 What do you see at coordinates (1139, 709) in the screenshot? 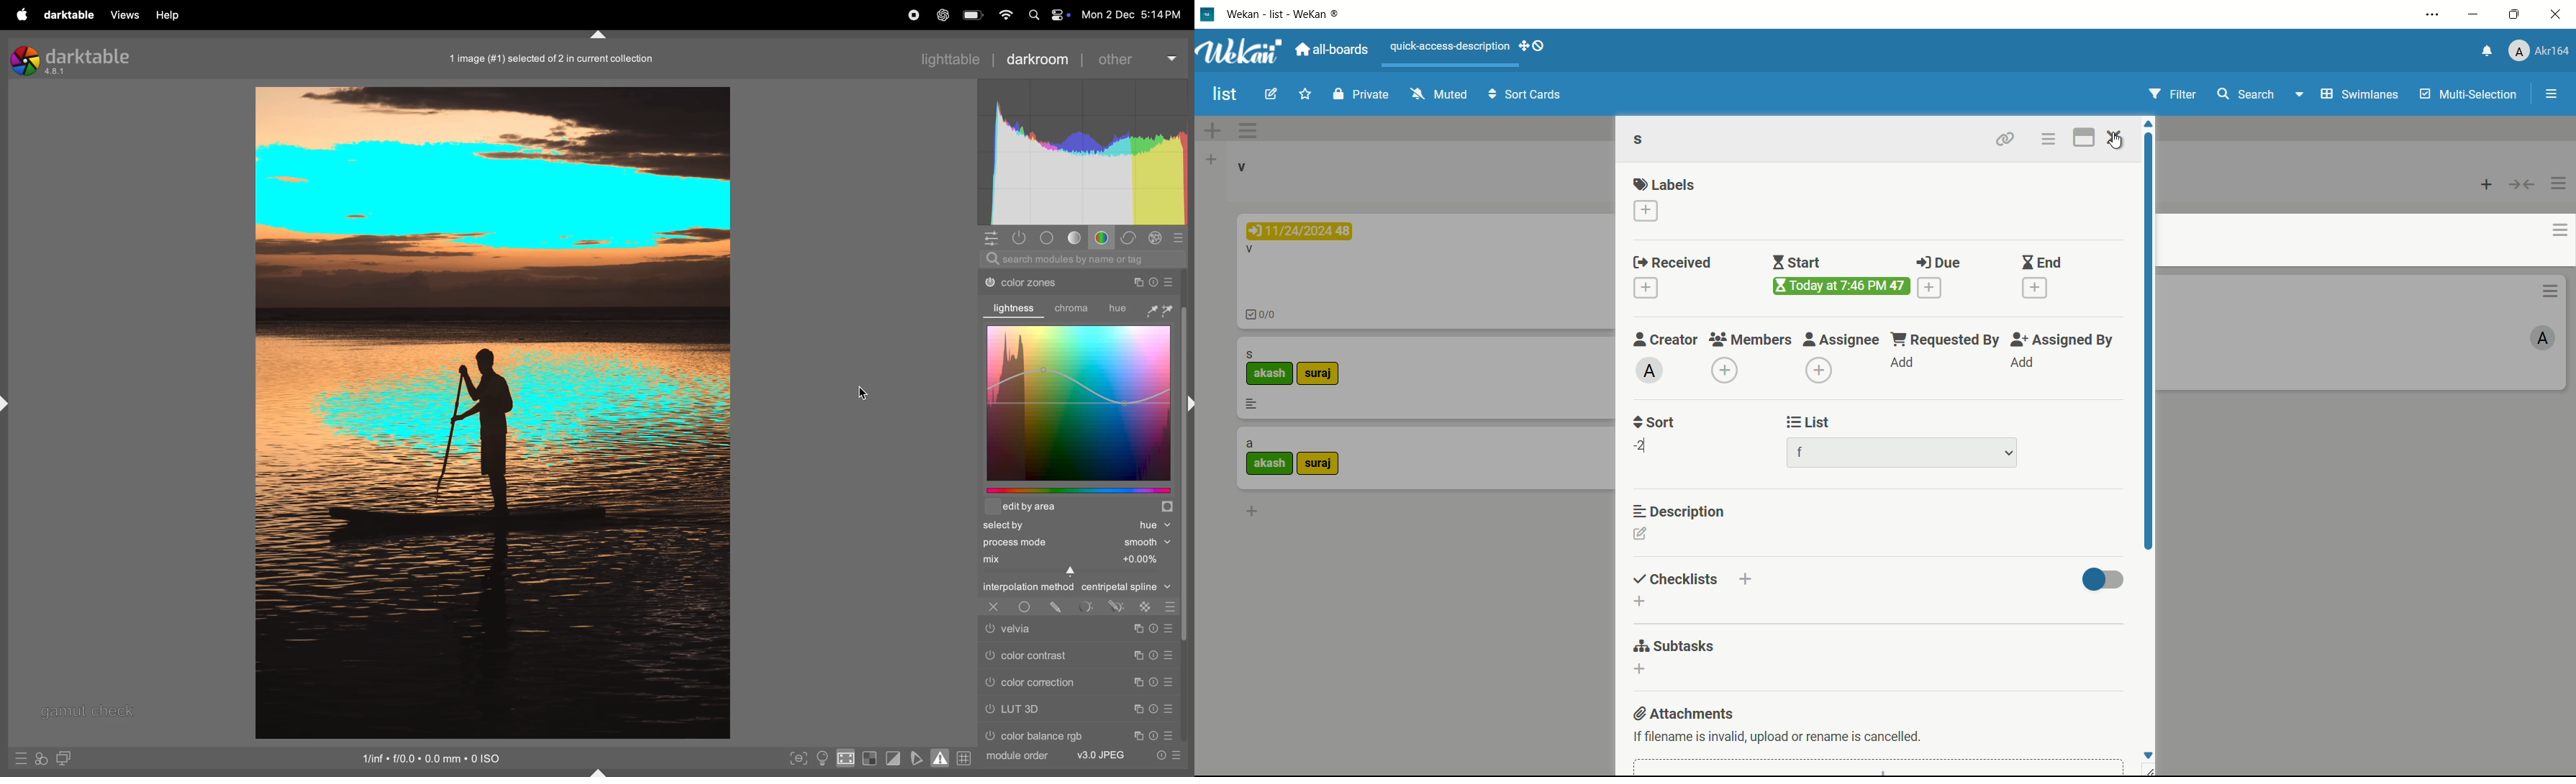
I see `Copy` at bounding box center [1139, 709].